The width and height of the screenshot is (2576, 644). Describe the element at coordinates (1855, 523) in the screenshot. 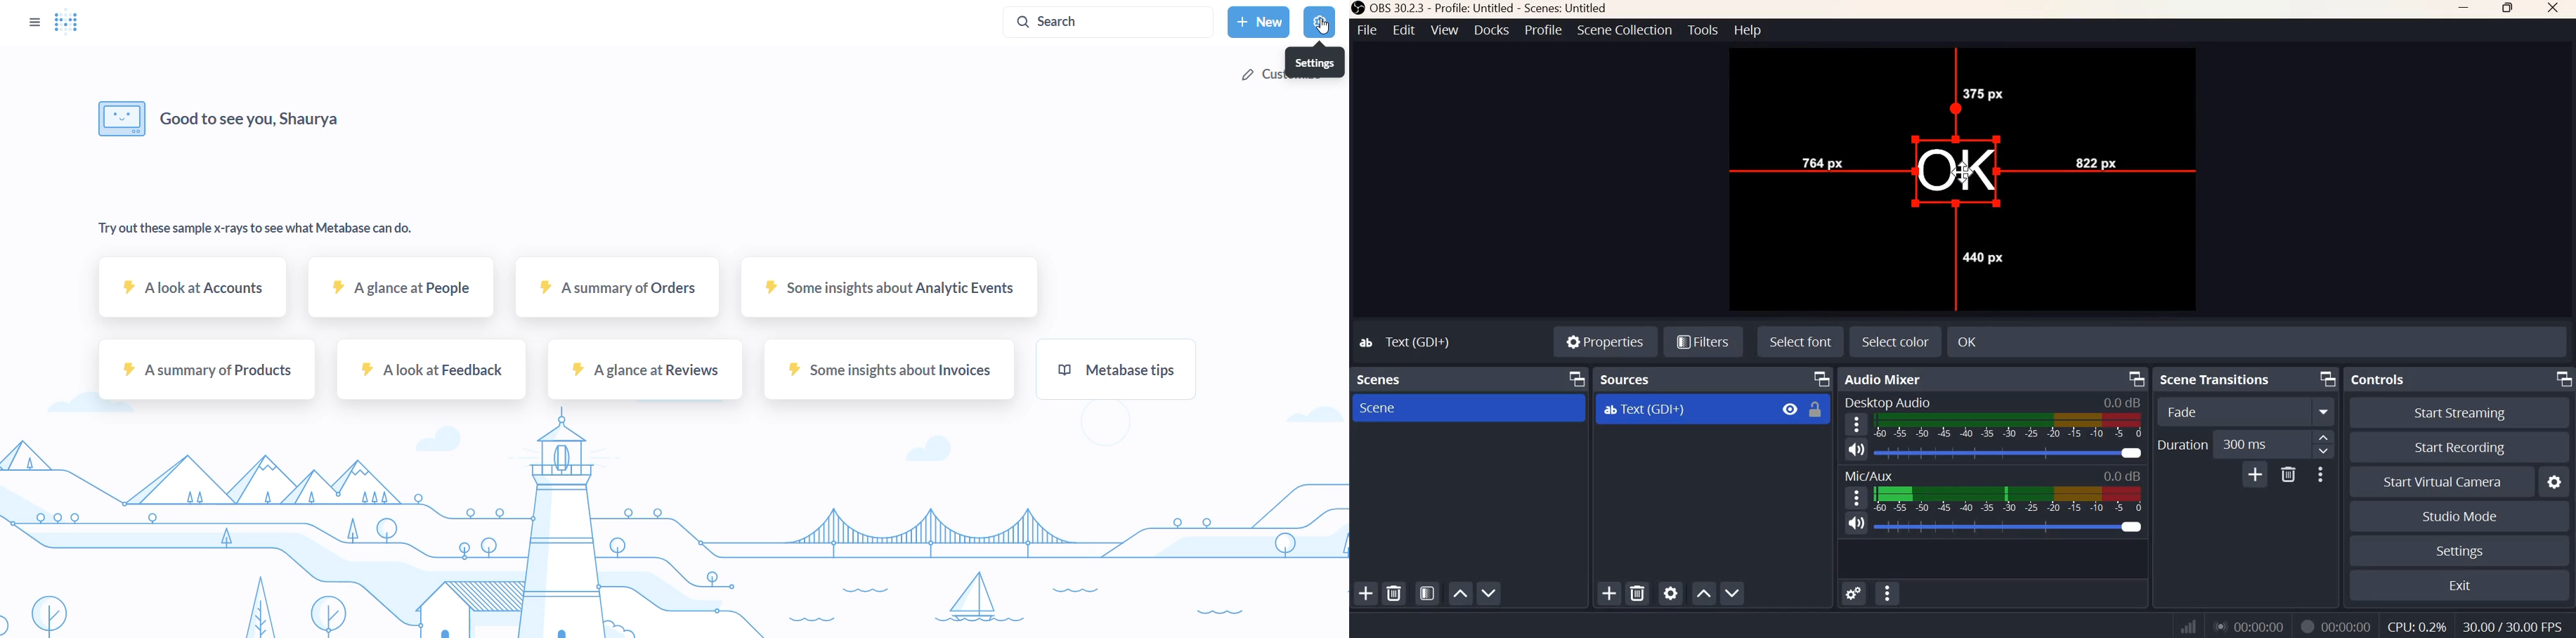

I see `Speaker Icon` at that location.